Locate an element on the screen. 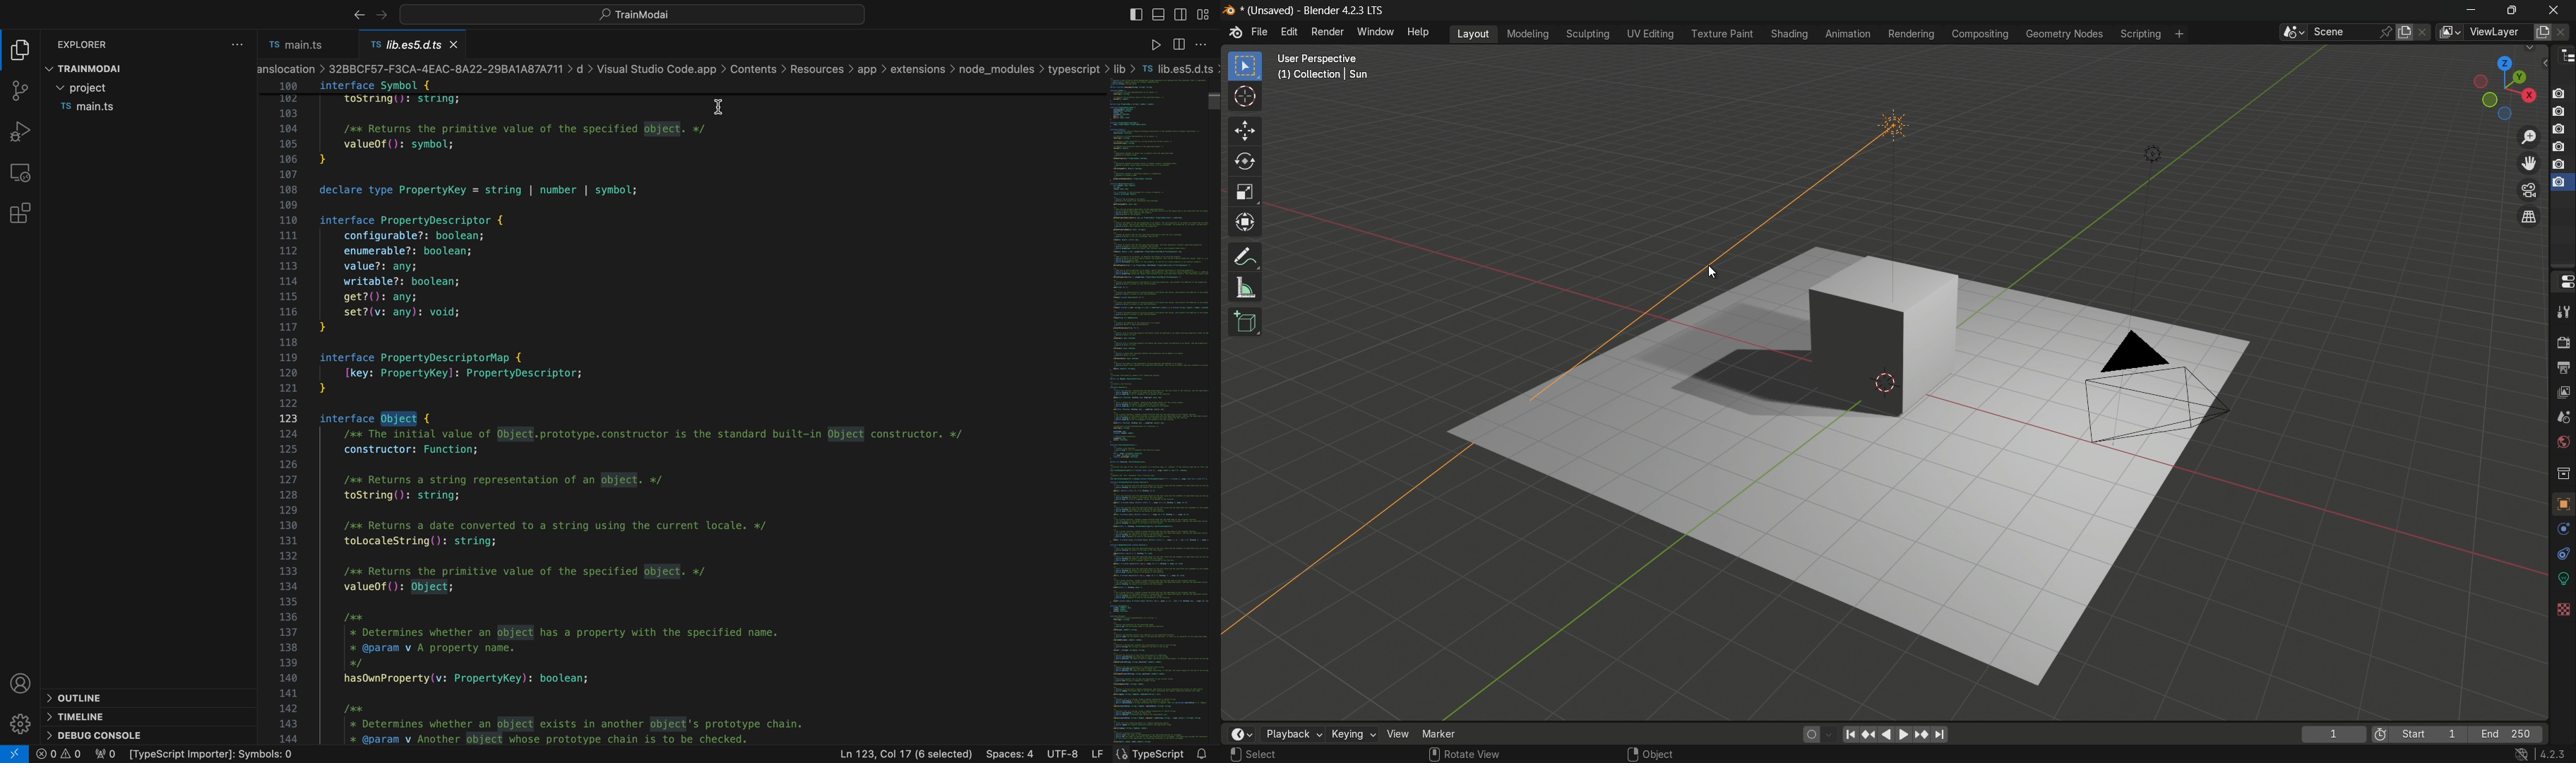  cursor is located at coordinates (1711, 273).